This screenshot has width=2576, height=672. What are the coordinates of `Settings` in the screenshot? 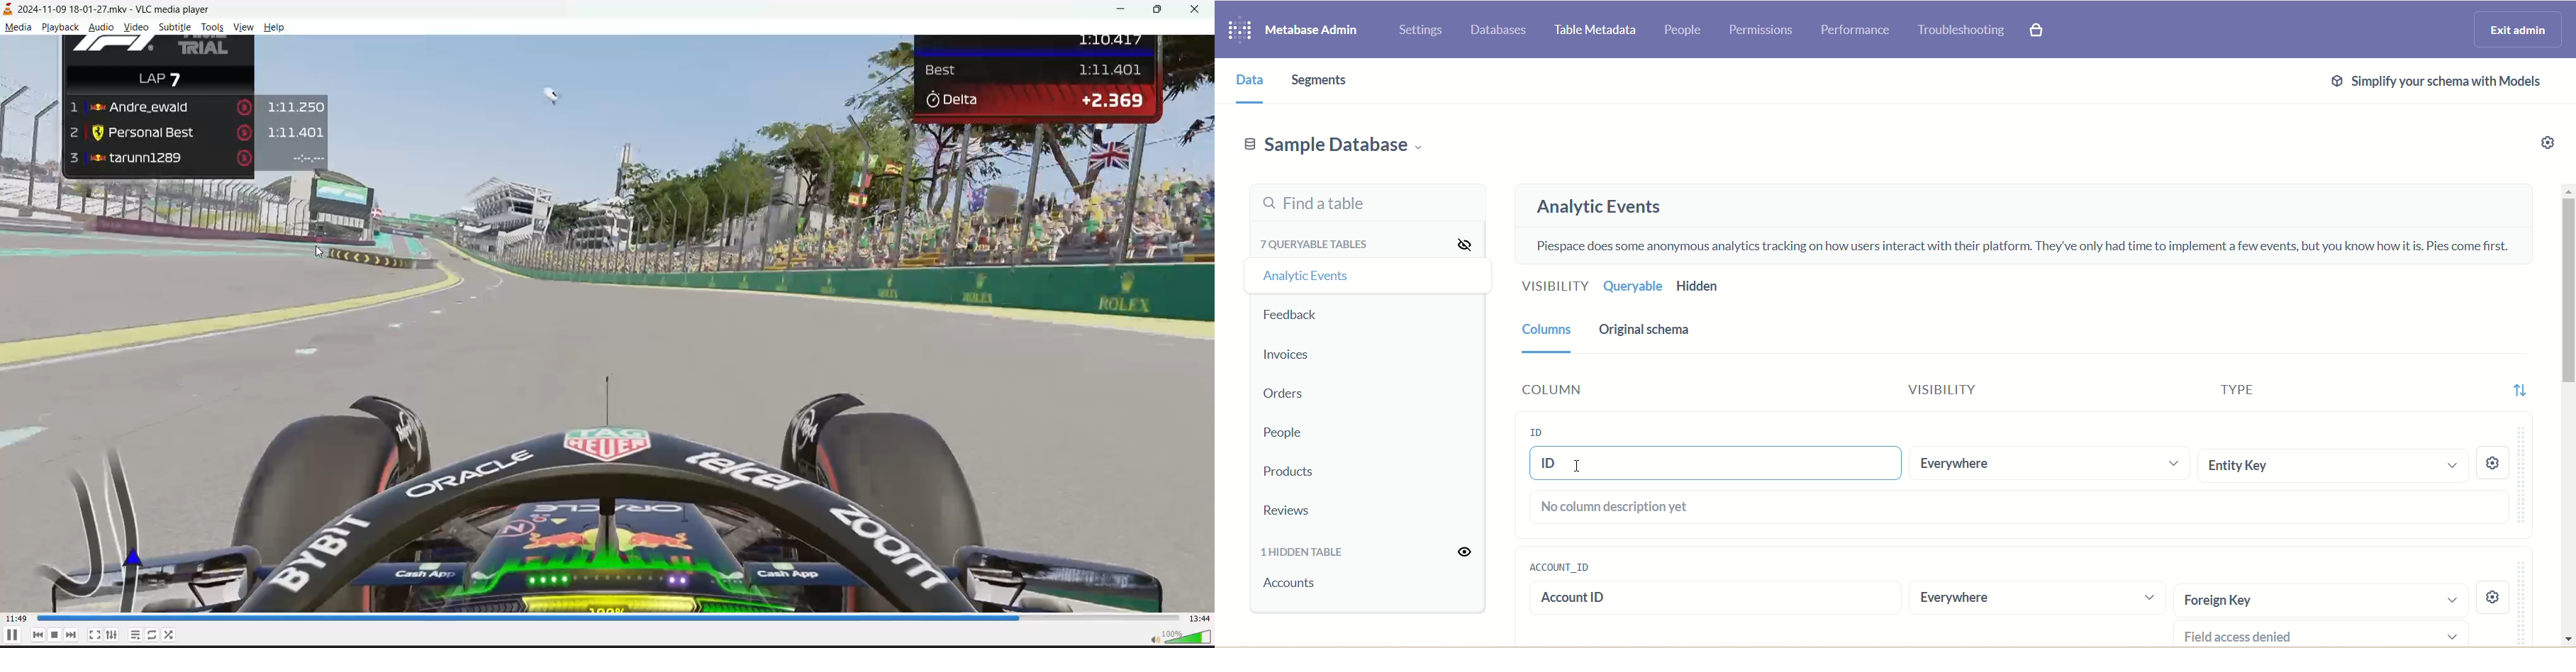 It's located at (1421, 30).